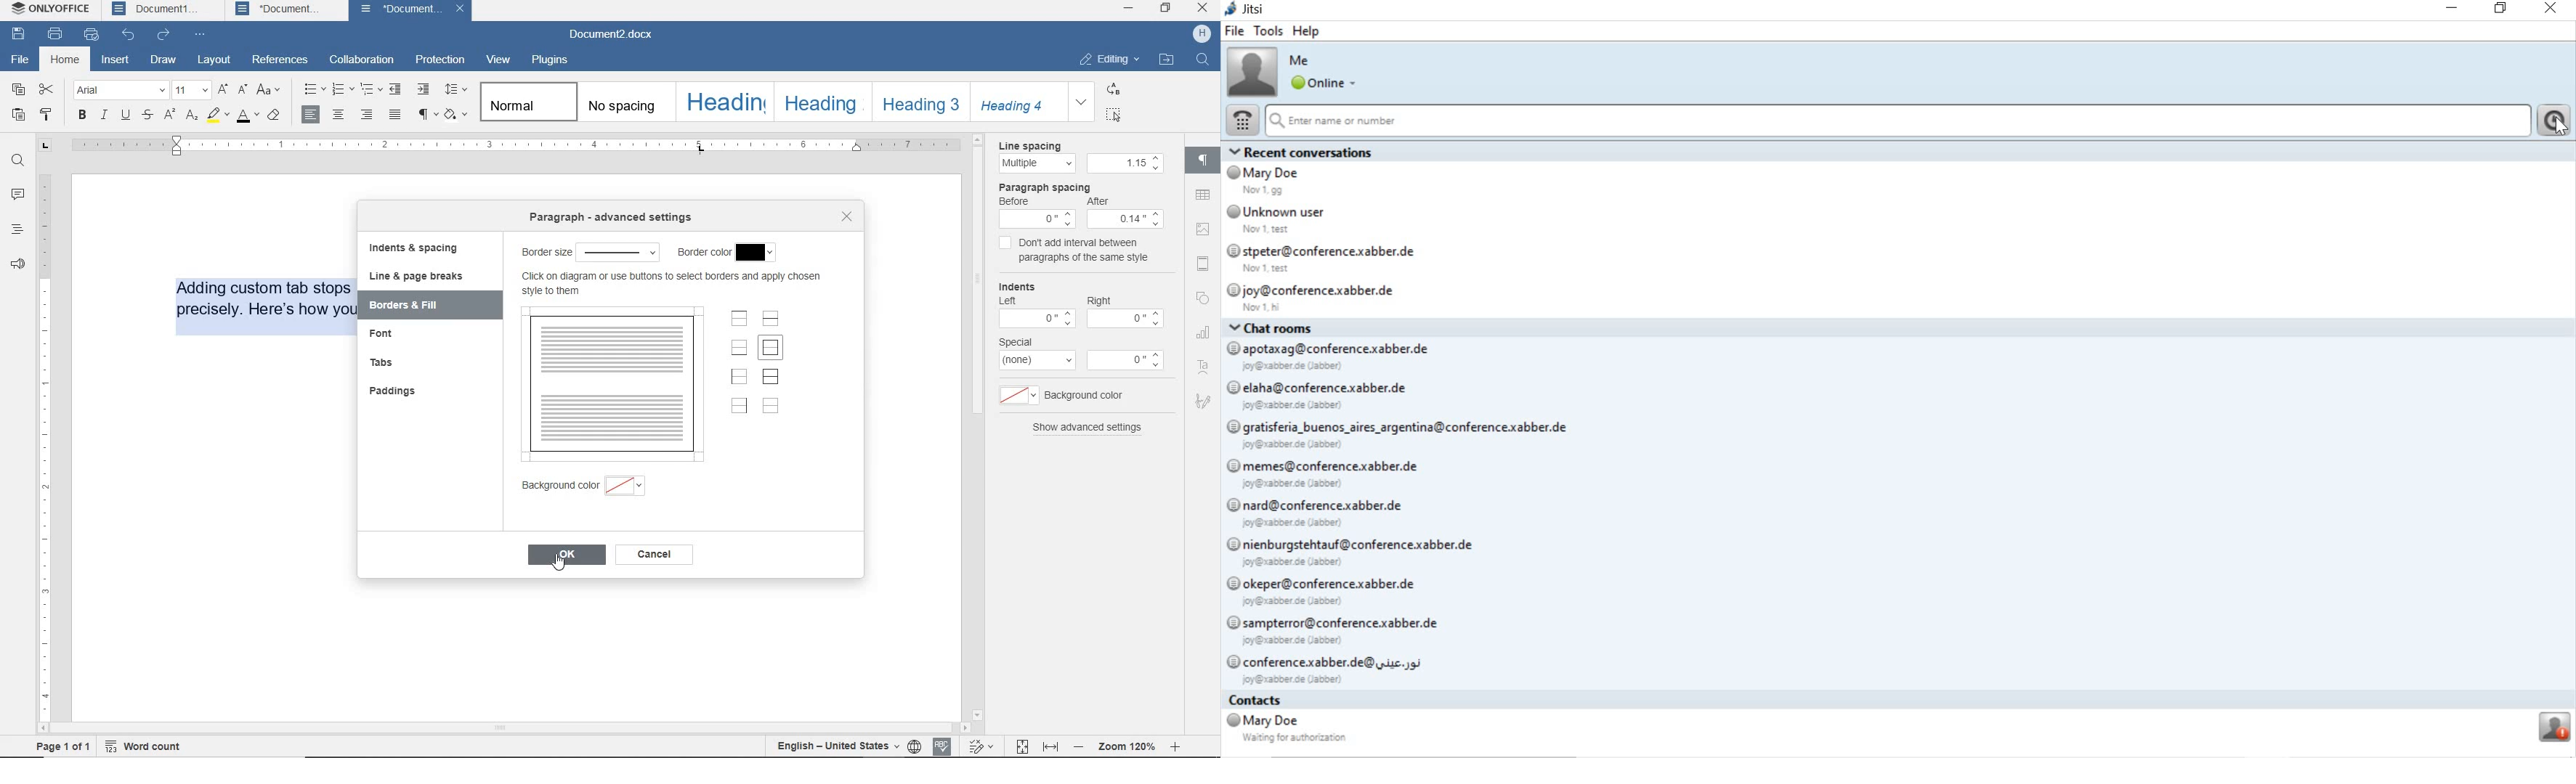 This screenshot has height=784, width=2576. What do you see at coordinates (395, 91) in the screenshot?
I see `decrease indent` at bounding box center [395, 91].